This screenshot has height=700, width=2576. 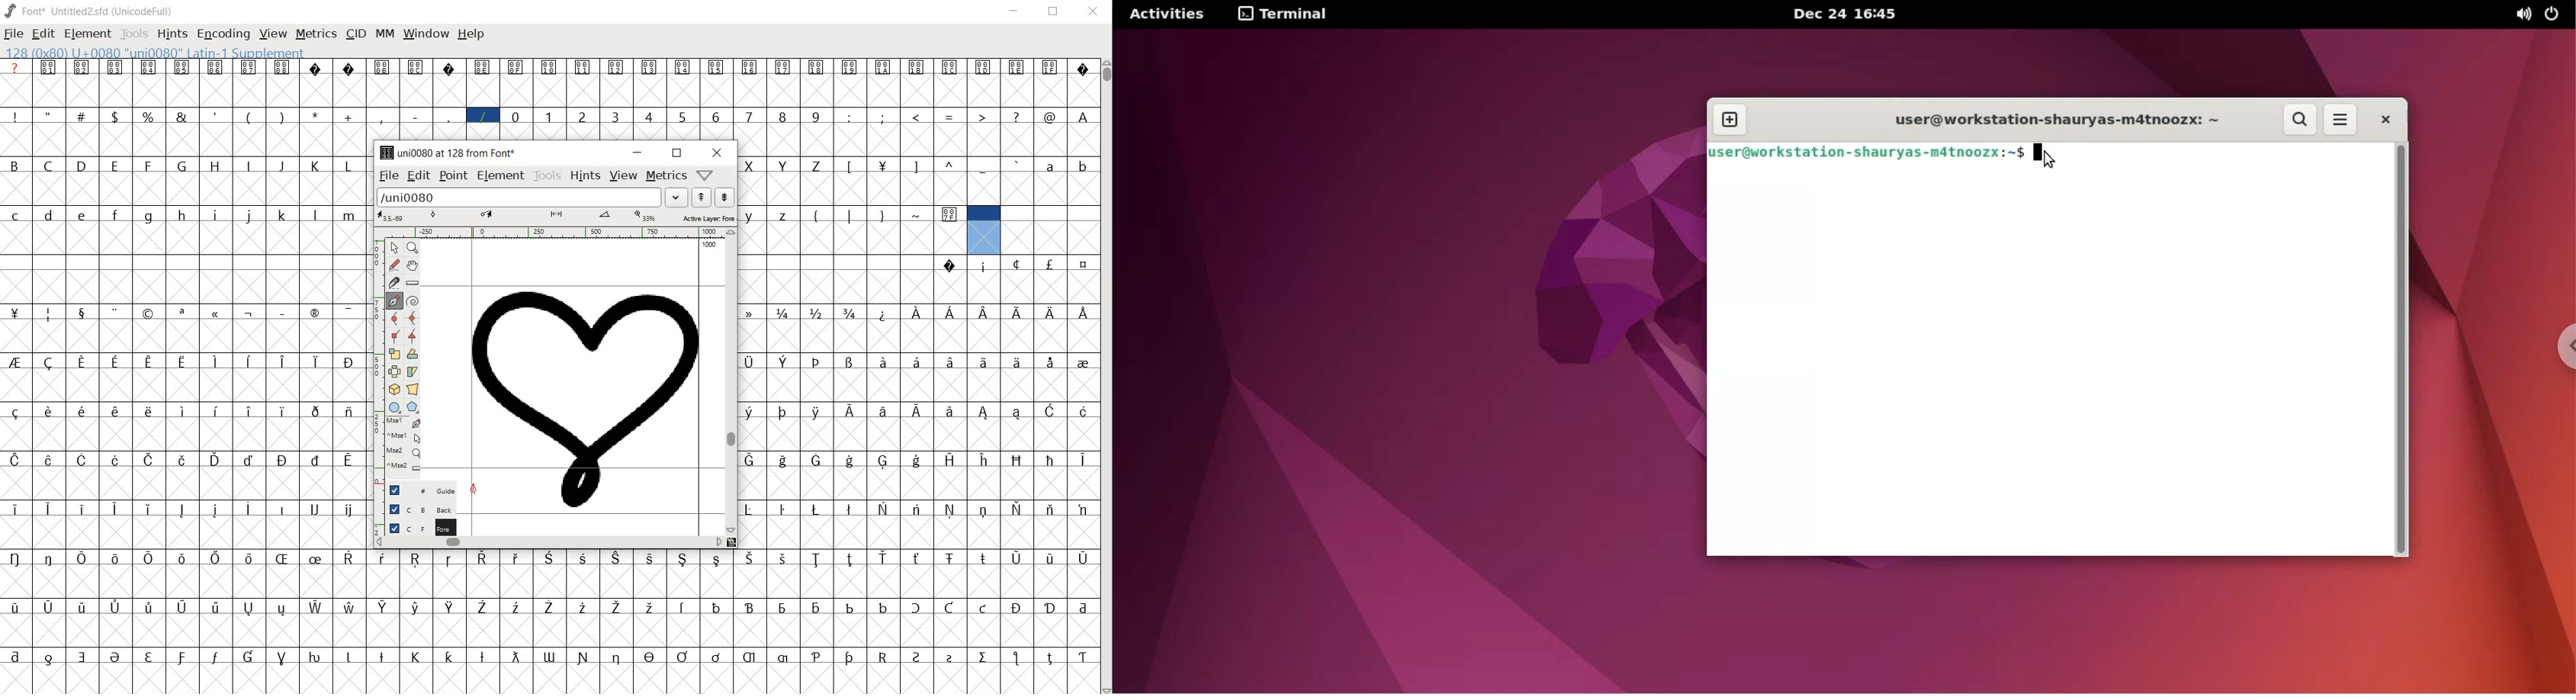 I want to click on glyph, so click(x=149, y=607).